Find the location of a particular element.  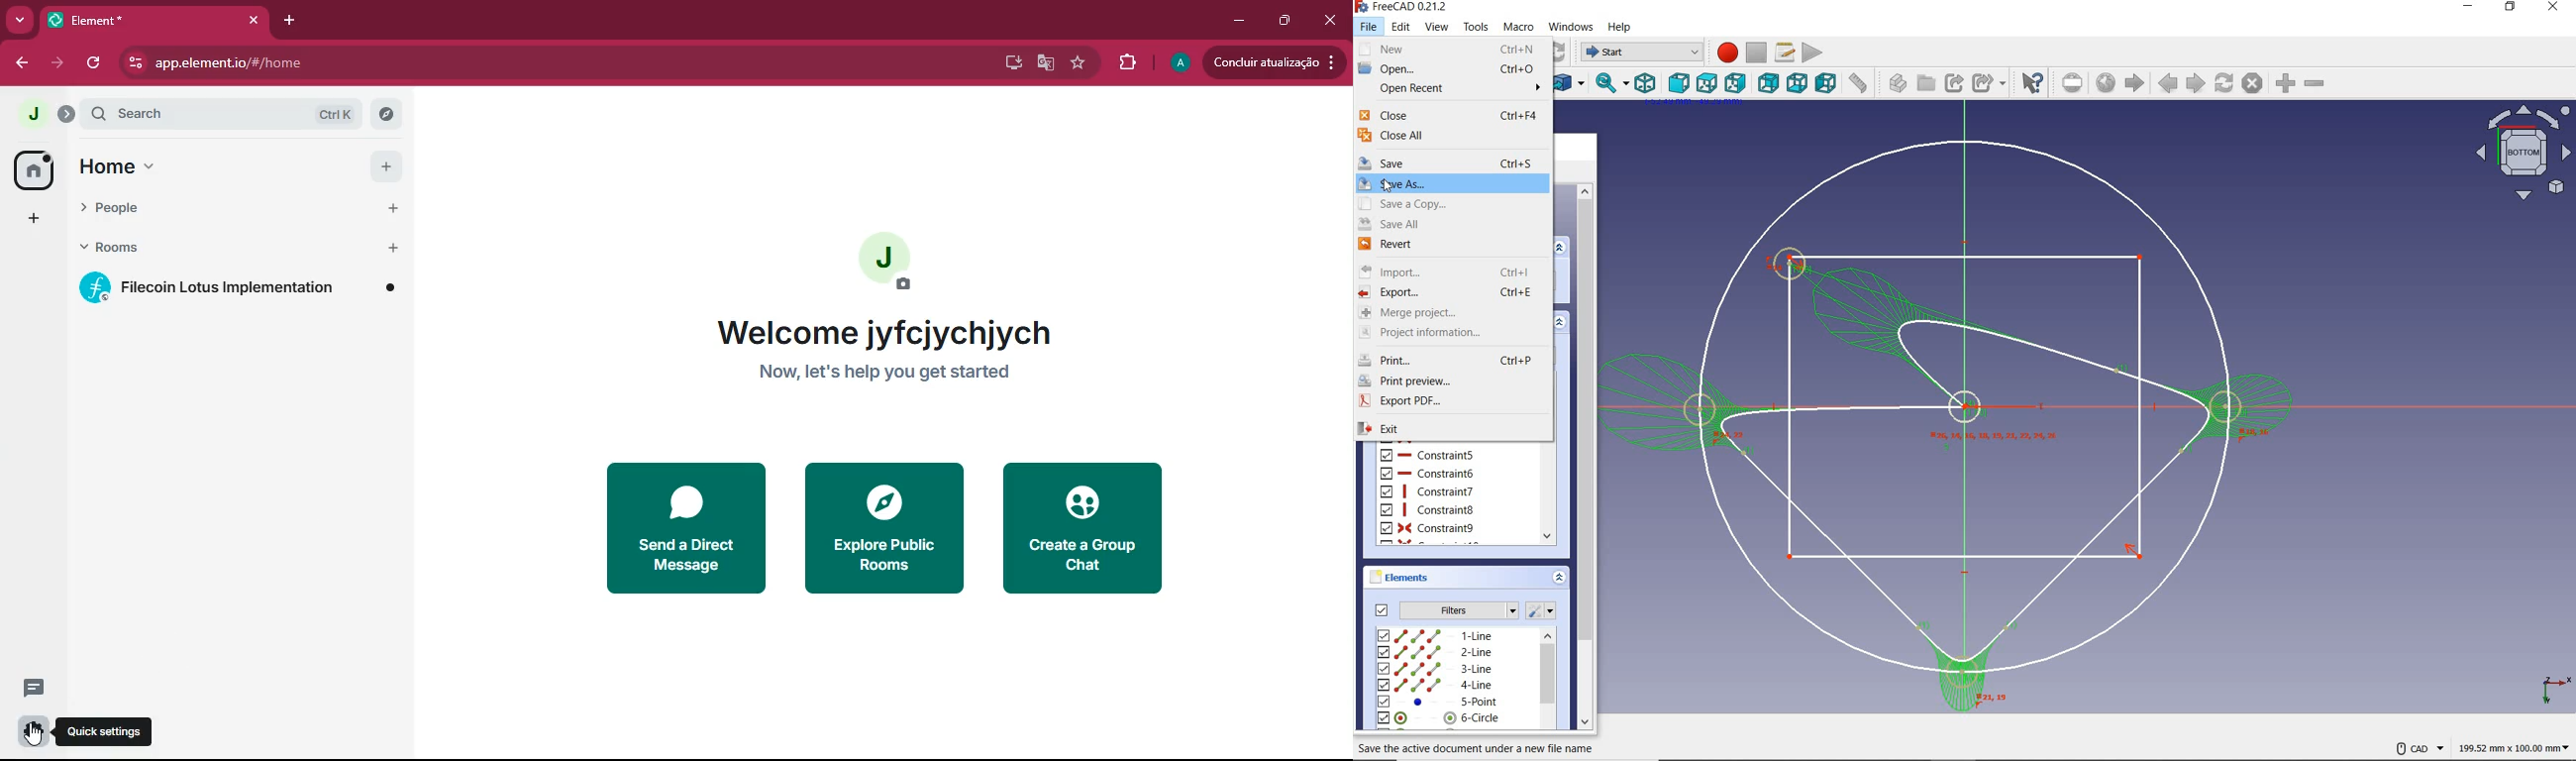

constraint8 is located at coordinates (1428, 510).